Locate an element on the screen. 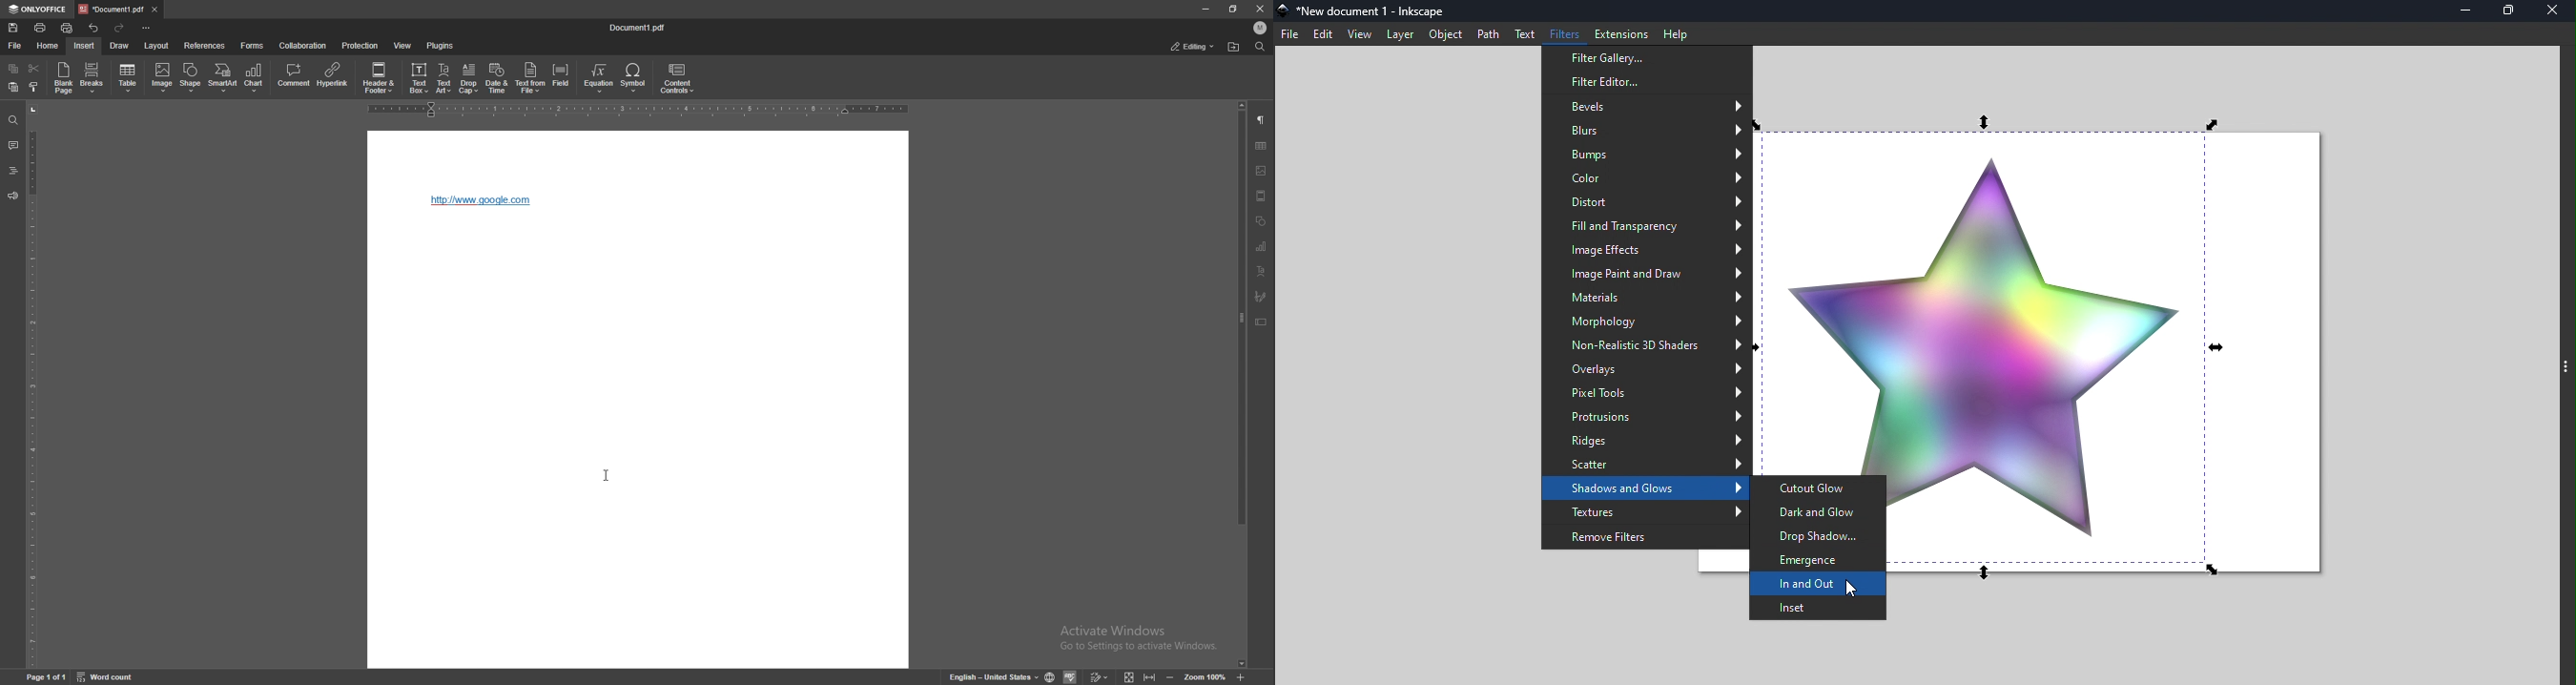 Image resolution: width=2576 pixels, height=700 pixels. protection is located at coordinates (361, 46).